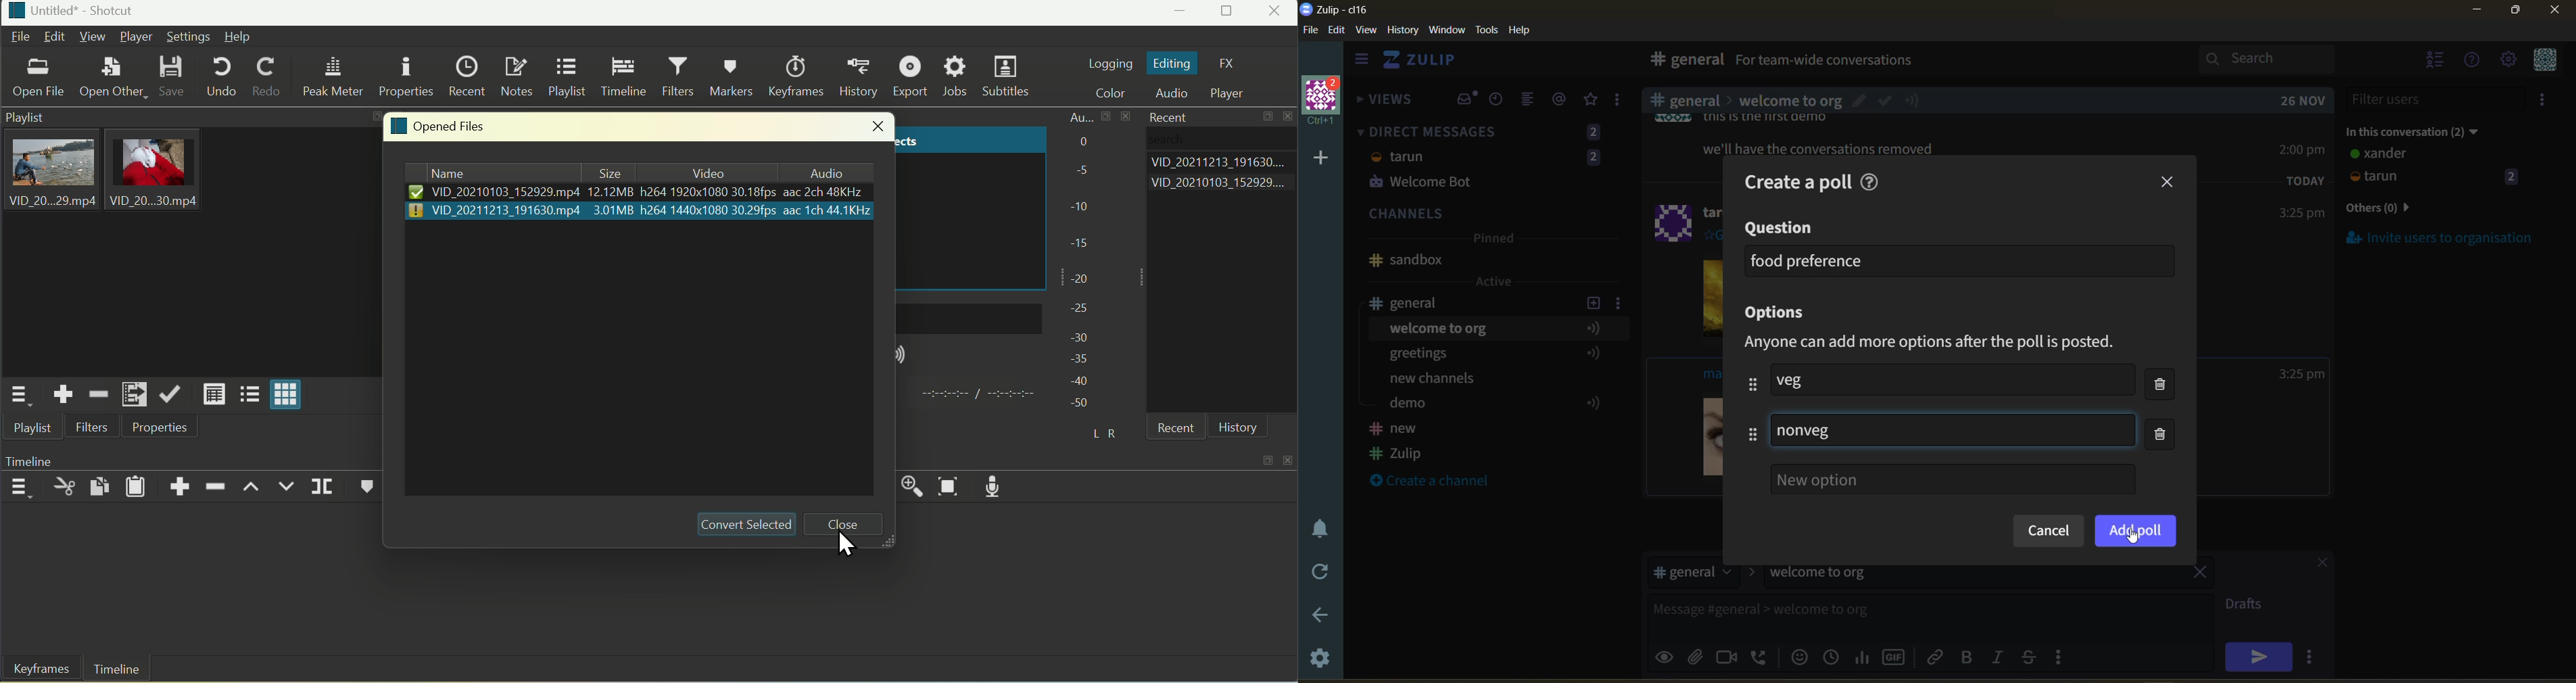  What do you see at coordinates (1176, 94) in the screenshot?
I see `Audio` at bounding box center [1176, 94].